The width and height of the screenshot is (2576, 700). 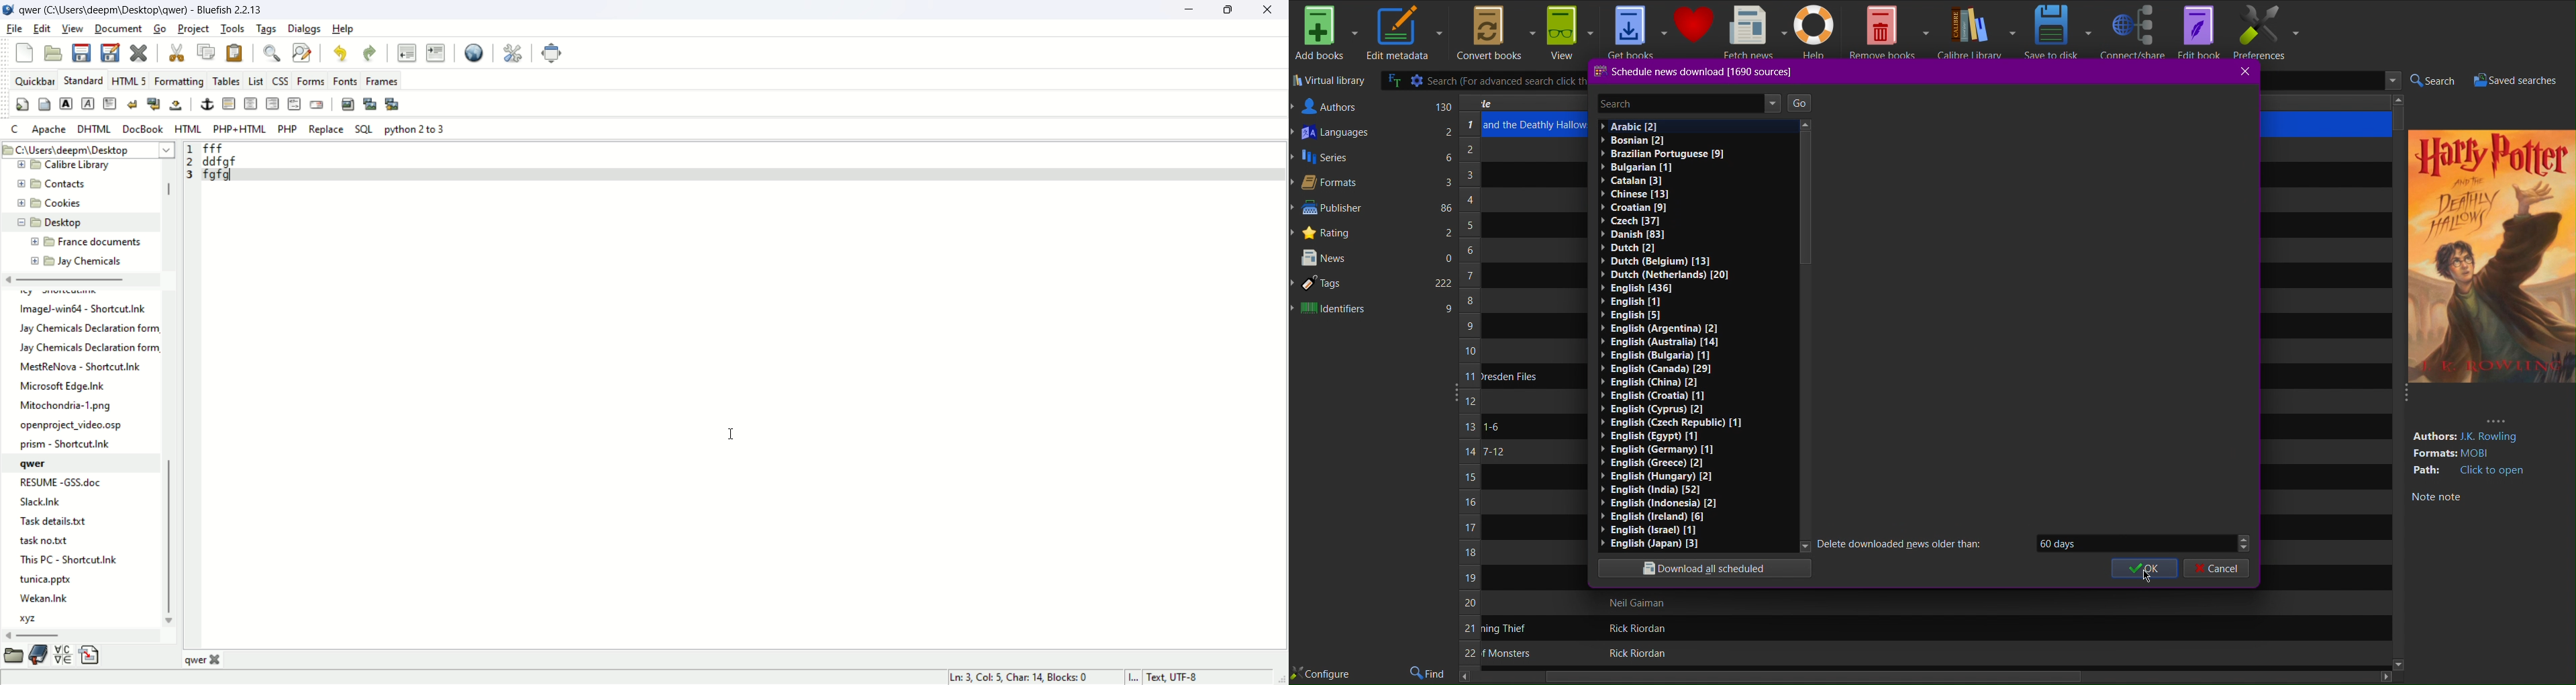 What do you see at coordinates (45, 581) in the screenshot?
I see `tunica.pptx` at bounding box center [45, 581].